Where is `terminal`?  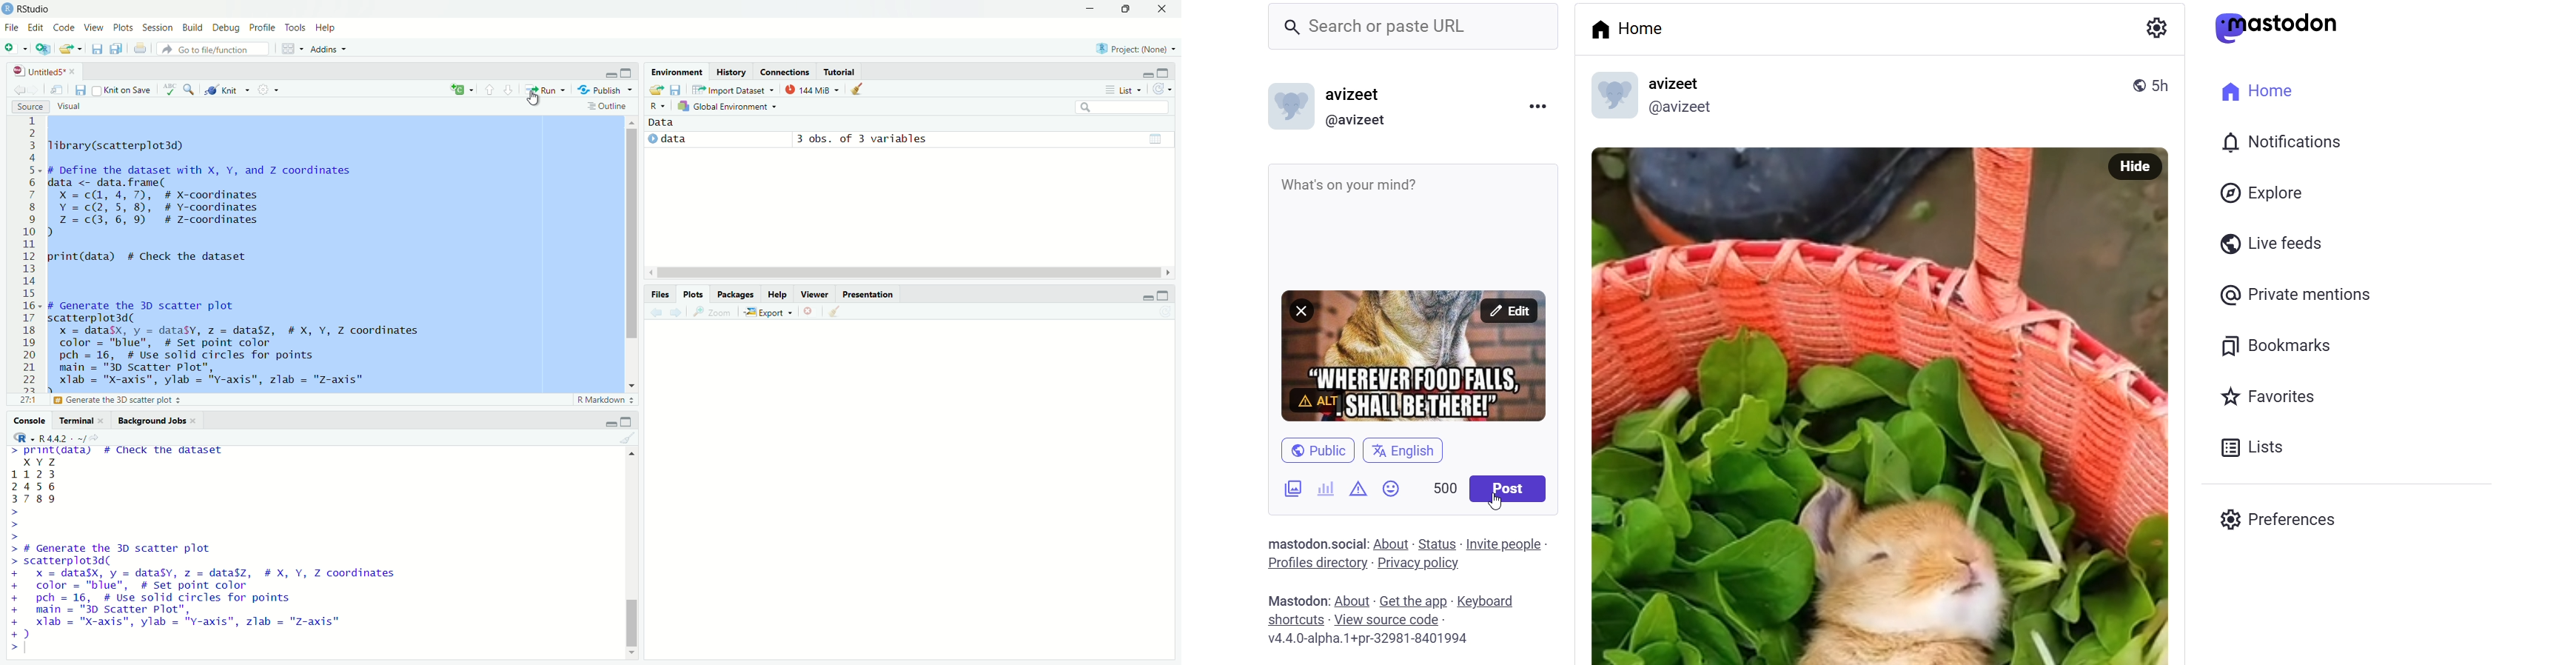
terminal is located at coordinates (72, 422).